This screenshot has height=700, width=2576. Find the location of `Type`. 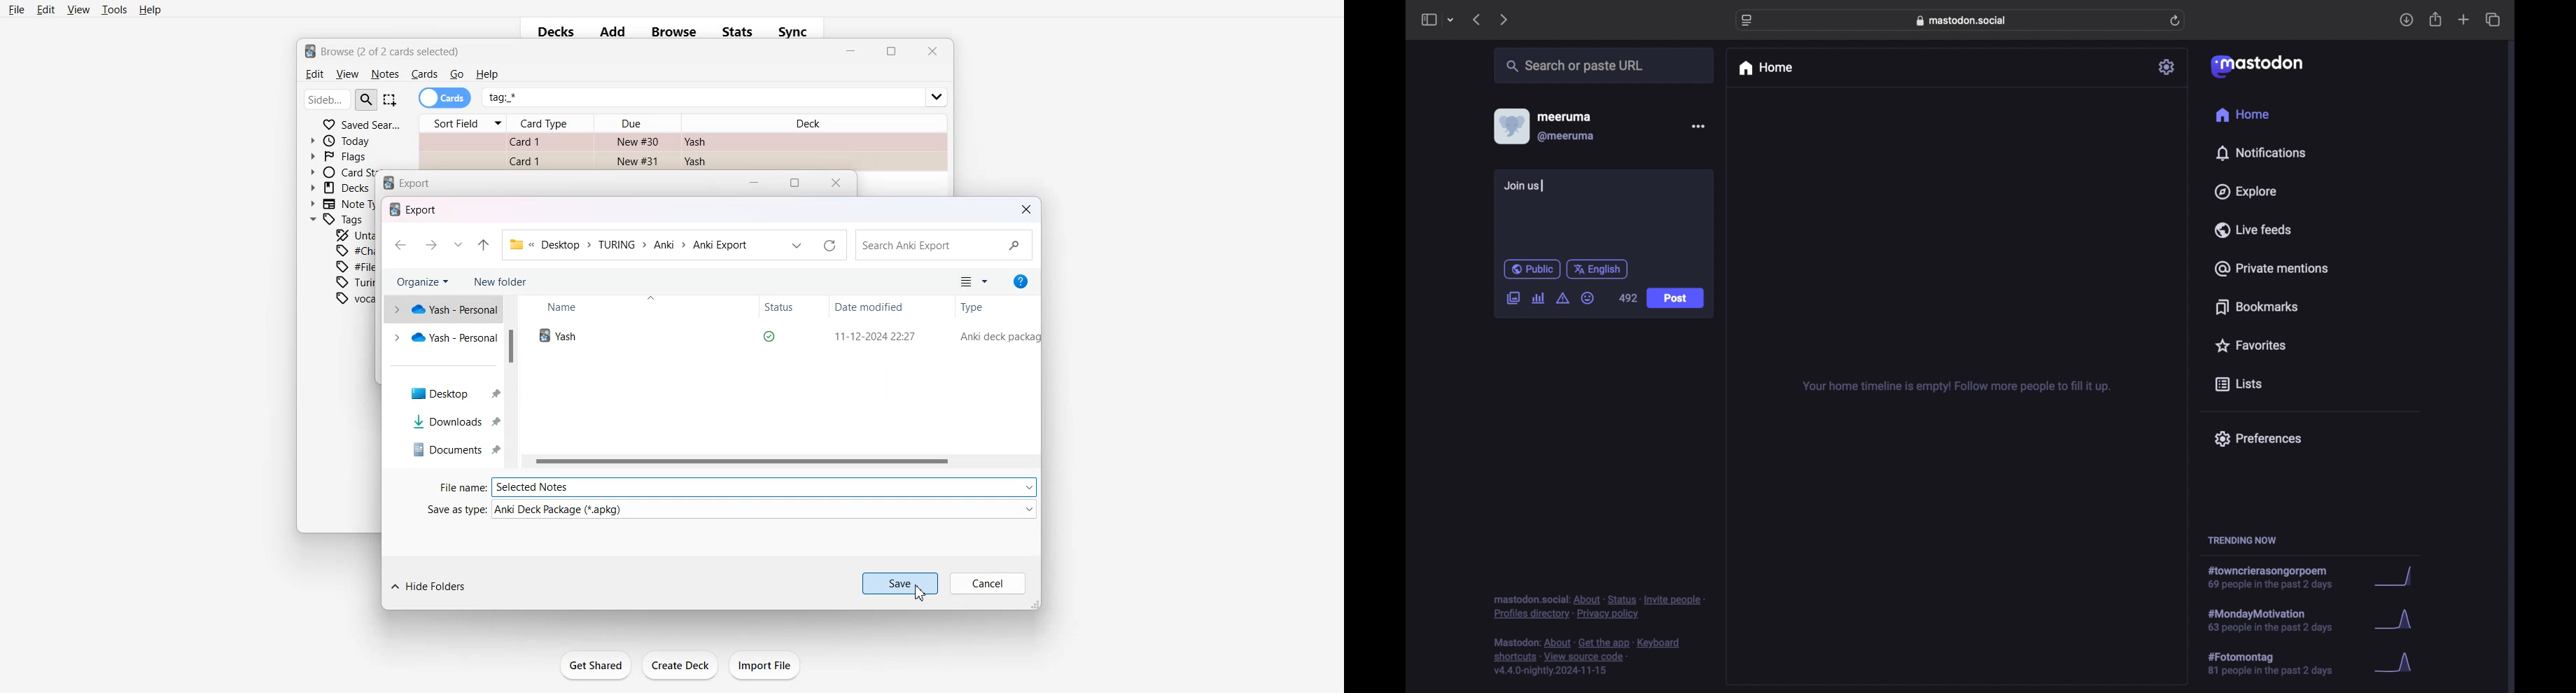

Type is located at coordinates (995, 307).